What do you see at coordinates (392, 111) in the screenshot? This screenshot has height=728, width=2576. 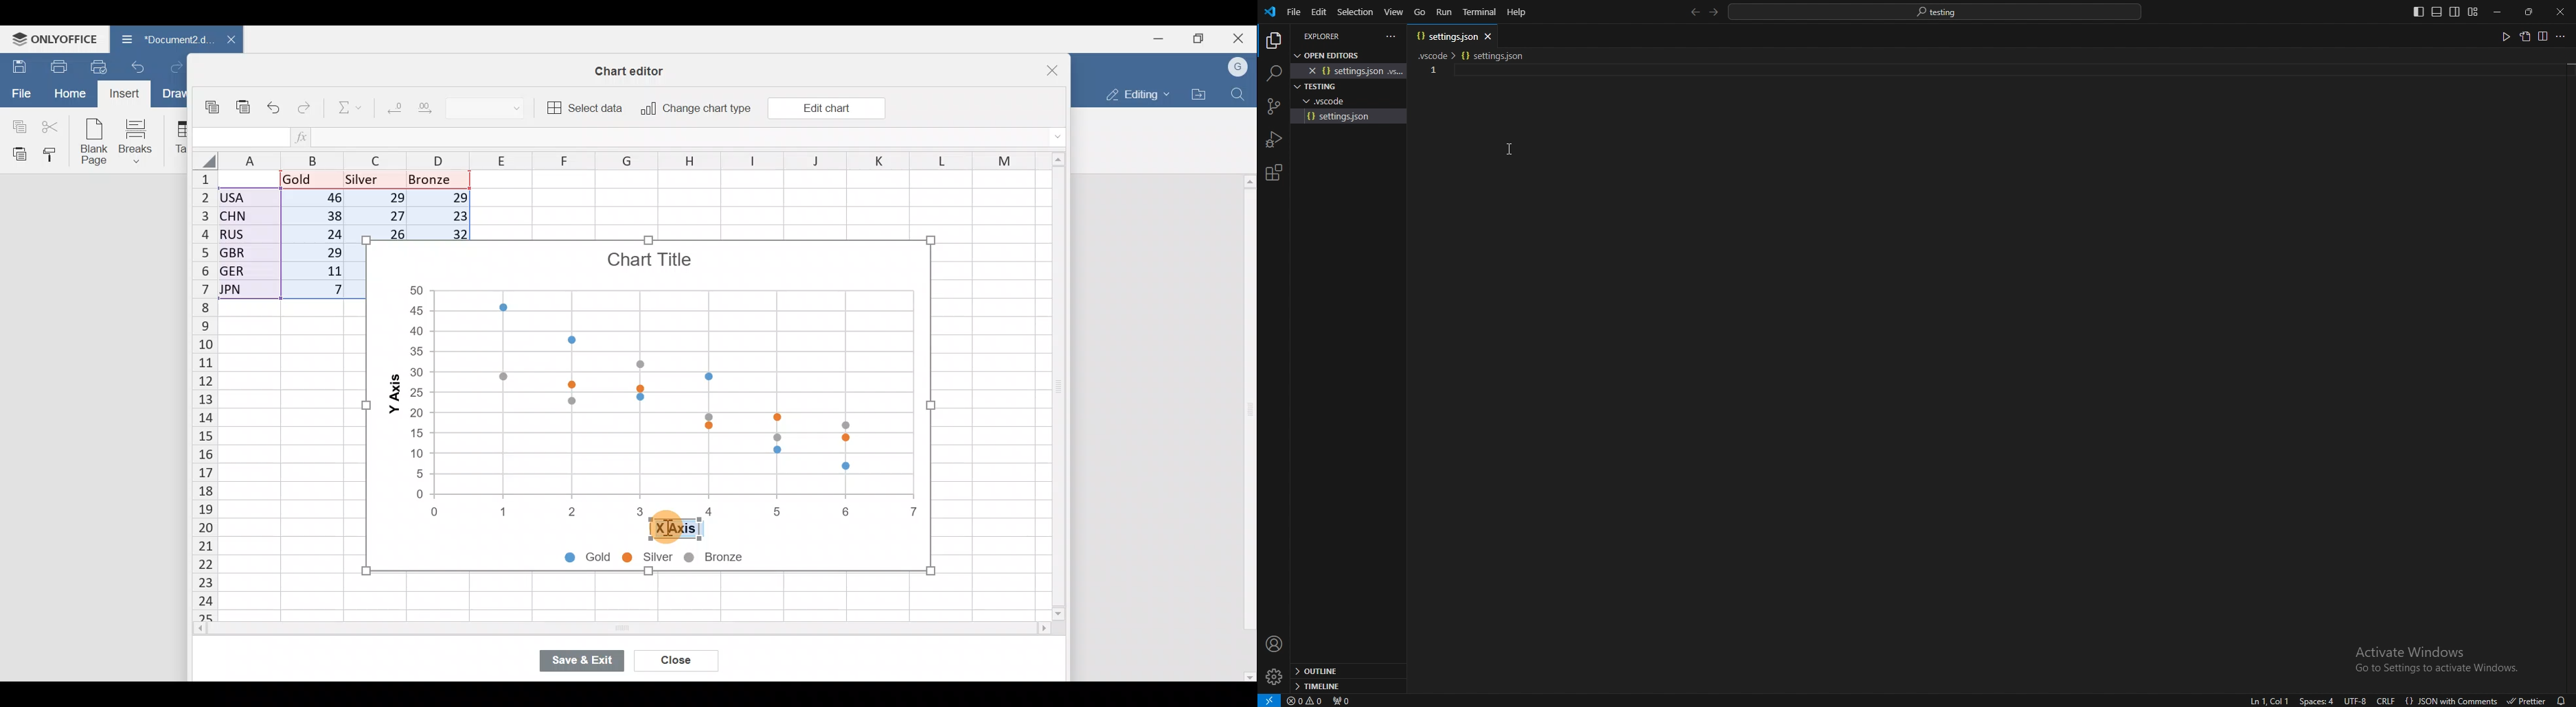 I see `Decrease decimal` at bounding box center [392, 111].